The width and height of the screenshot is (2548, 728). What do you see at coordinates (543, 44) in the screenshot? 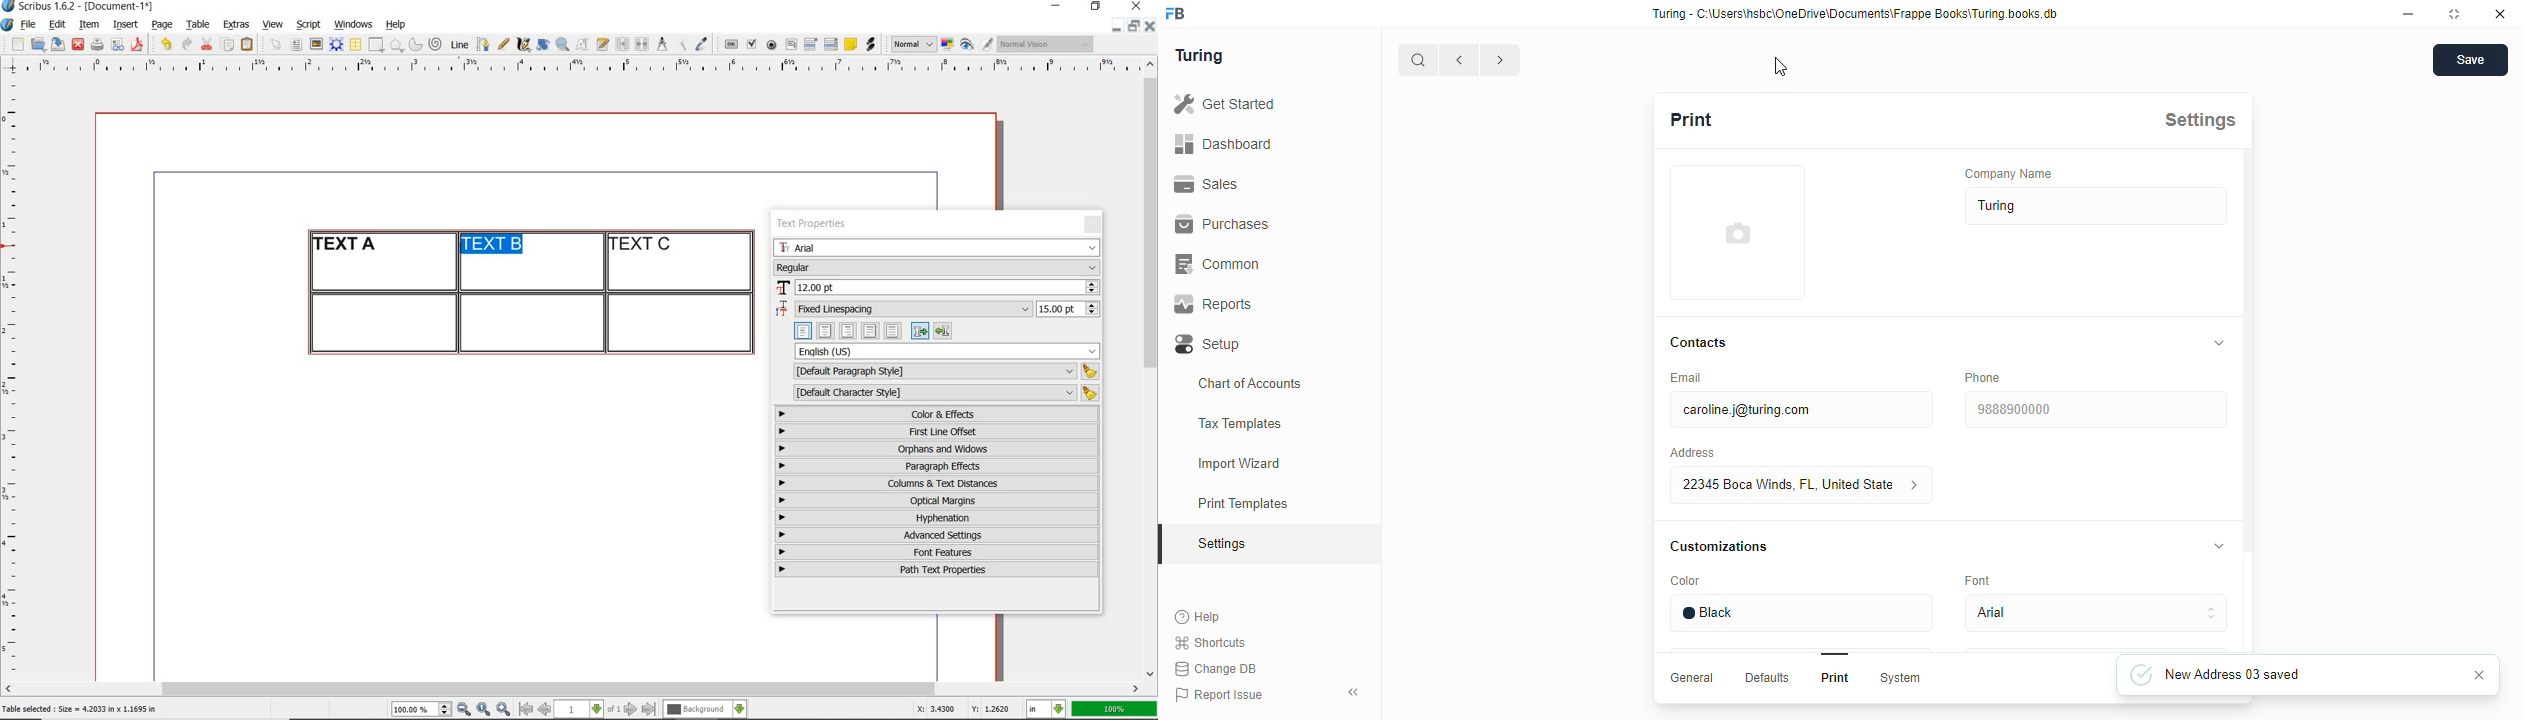
I see `rotate item` at bounding box center [543, 44].